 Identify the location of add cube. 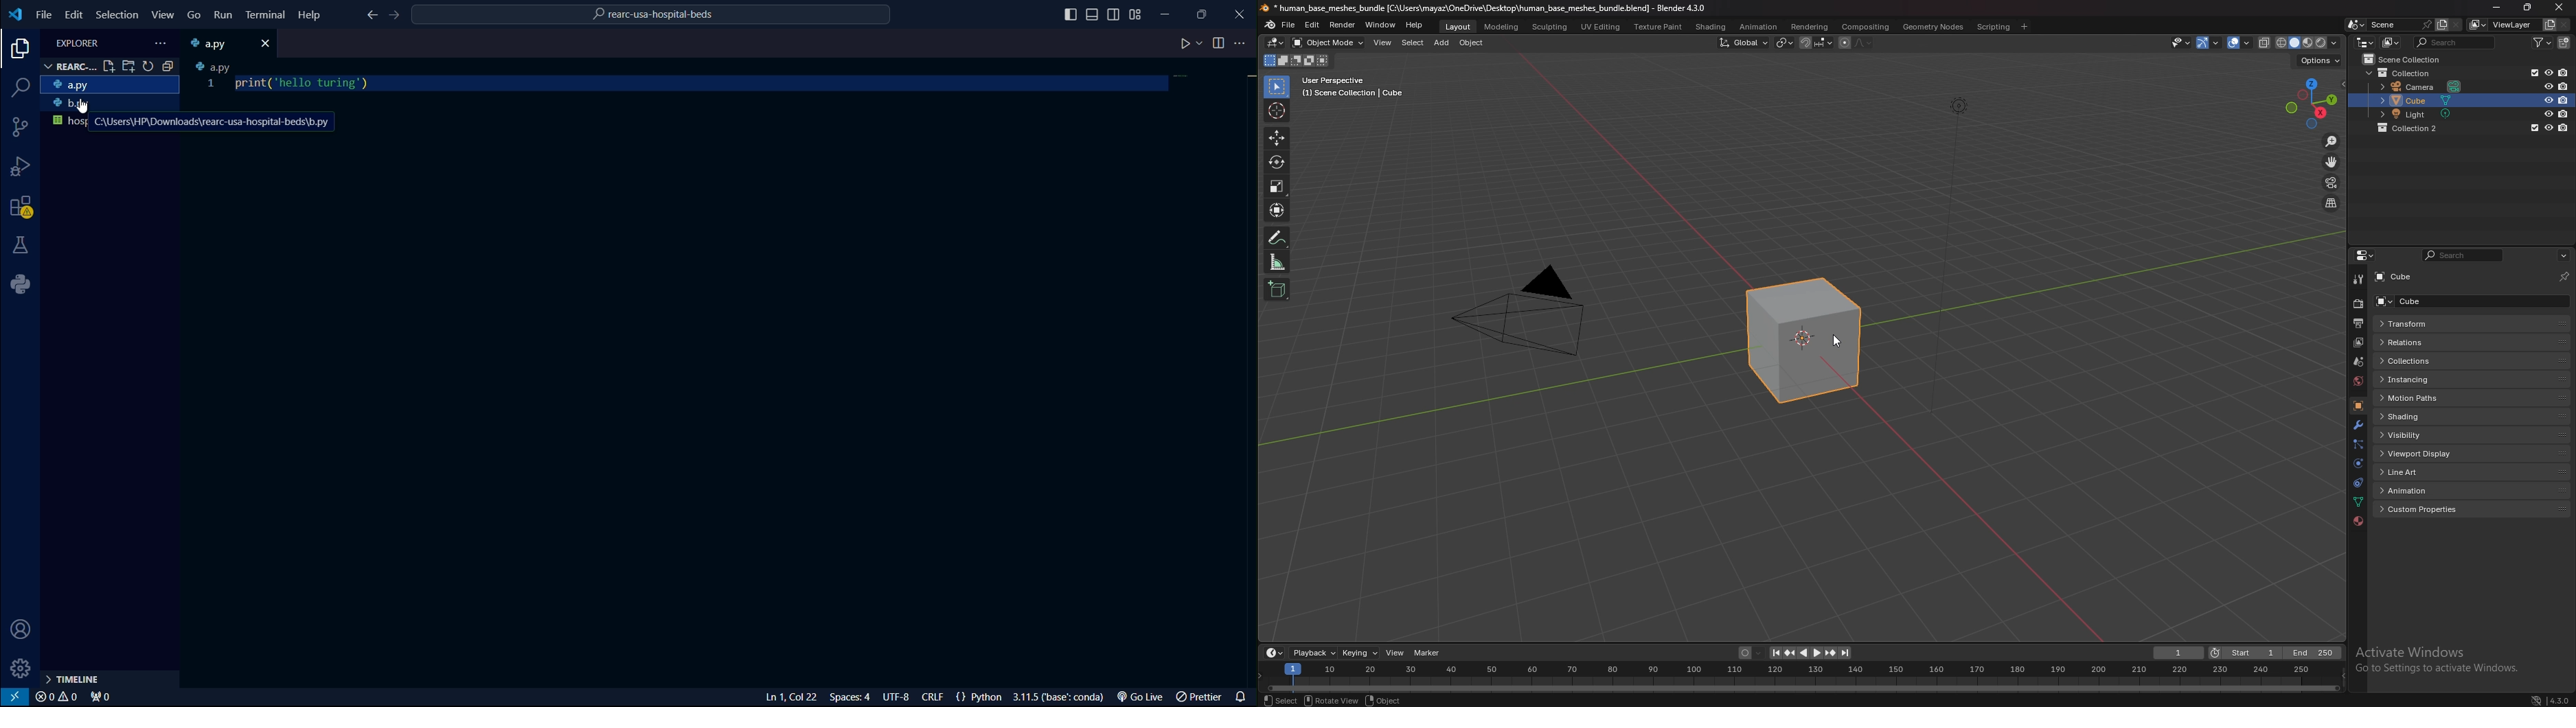
(1277, 289).